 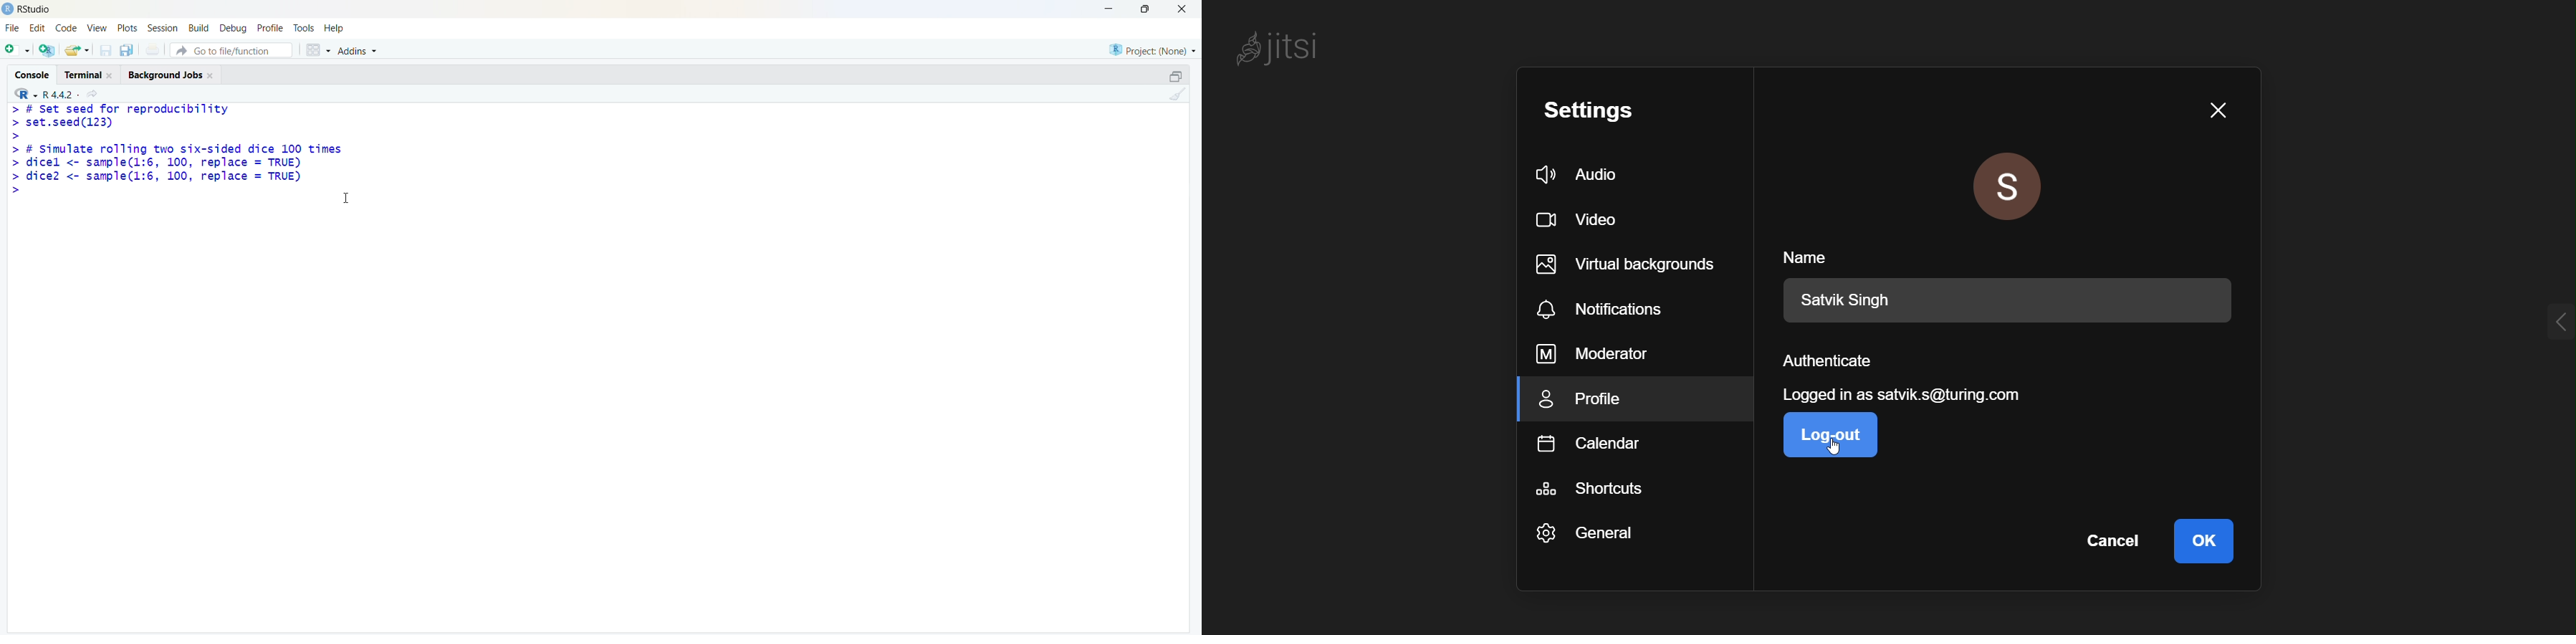 What do you see at coordinates (336, 29) in the screenshot?
I see `help` at bounding box center [336, 29].